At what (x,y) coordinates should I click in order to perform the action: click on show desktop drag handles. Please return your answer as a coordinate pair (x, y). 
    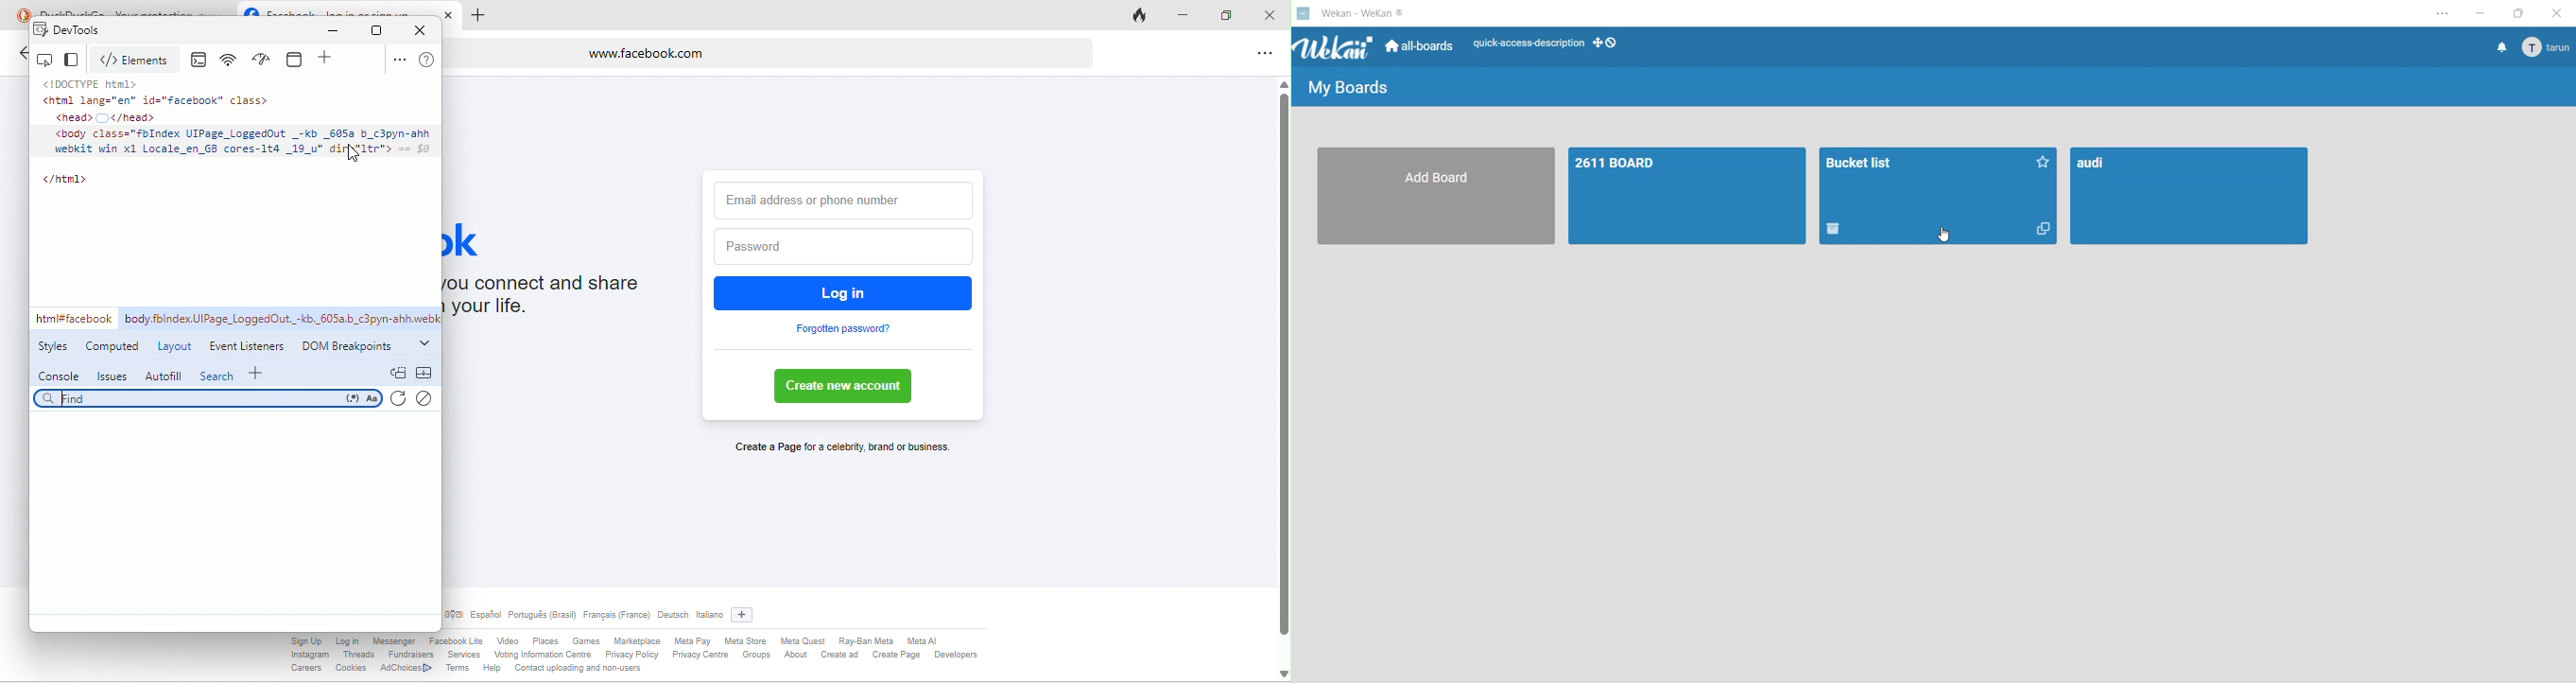
    Looking at the image, I should click on (1608, 44).